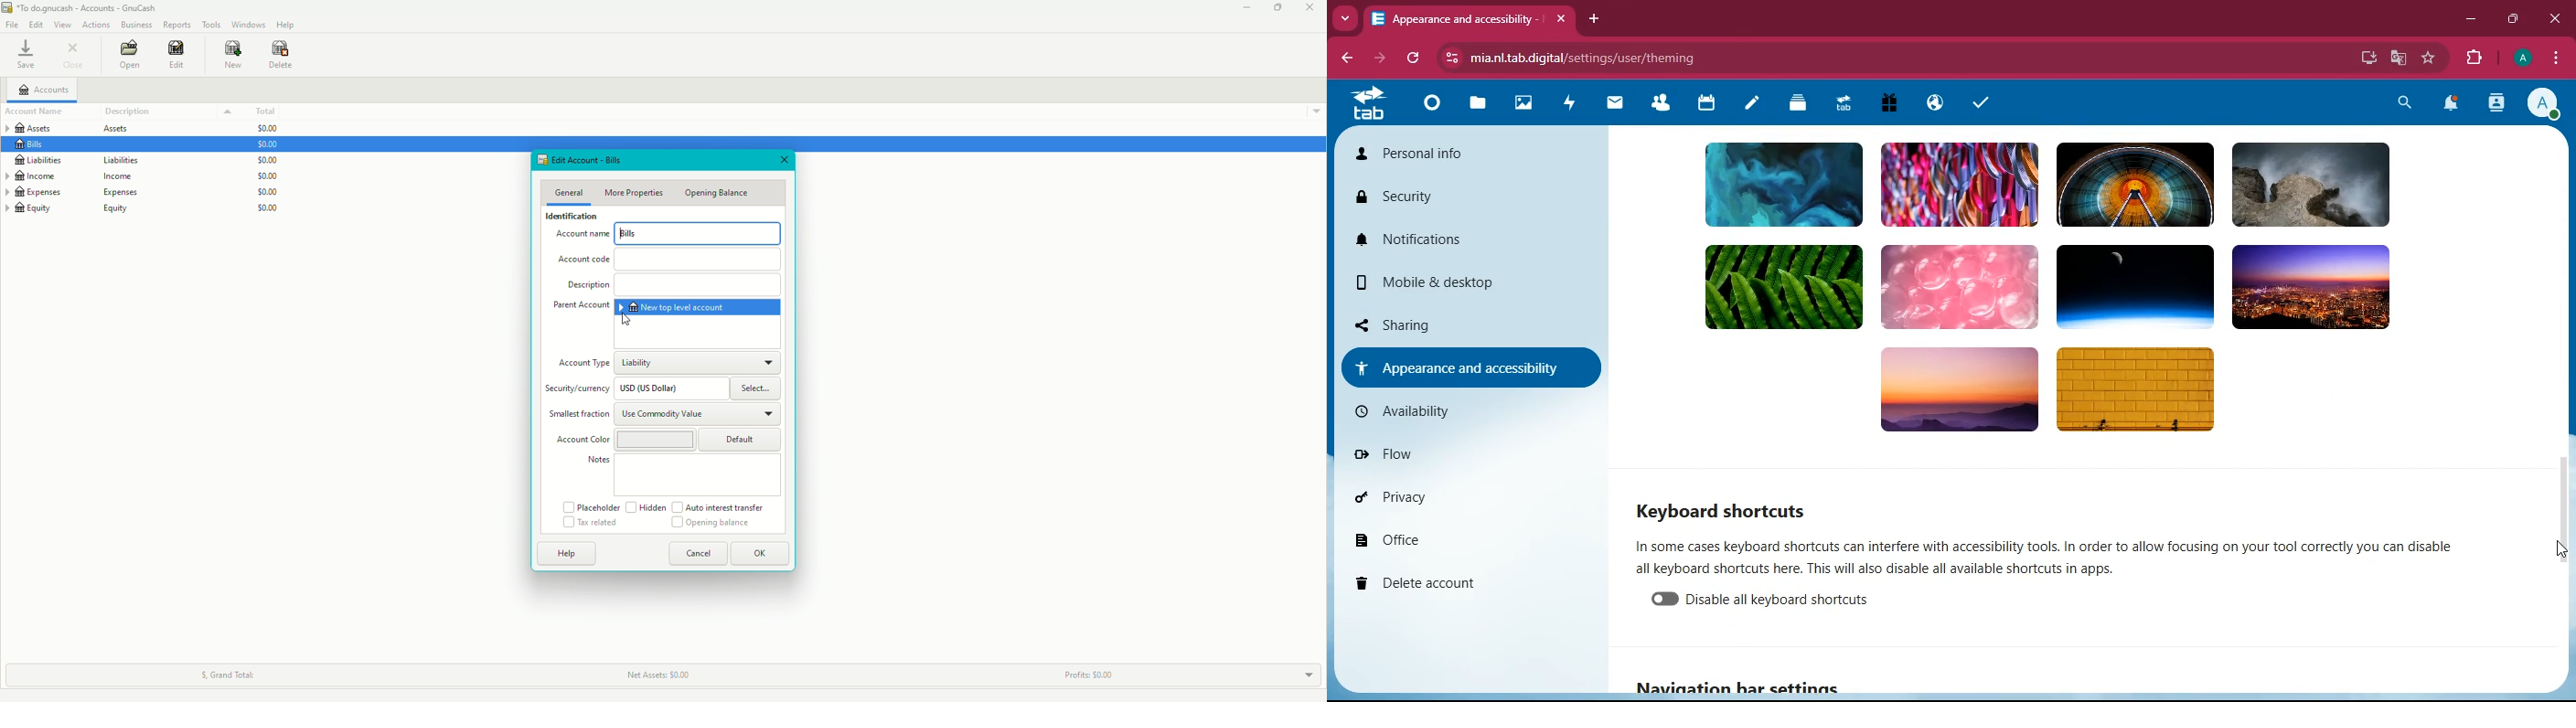  Describe the element at coordinates (14, 26) in the screenshot. I see `File` at that location.